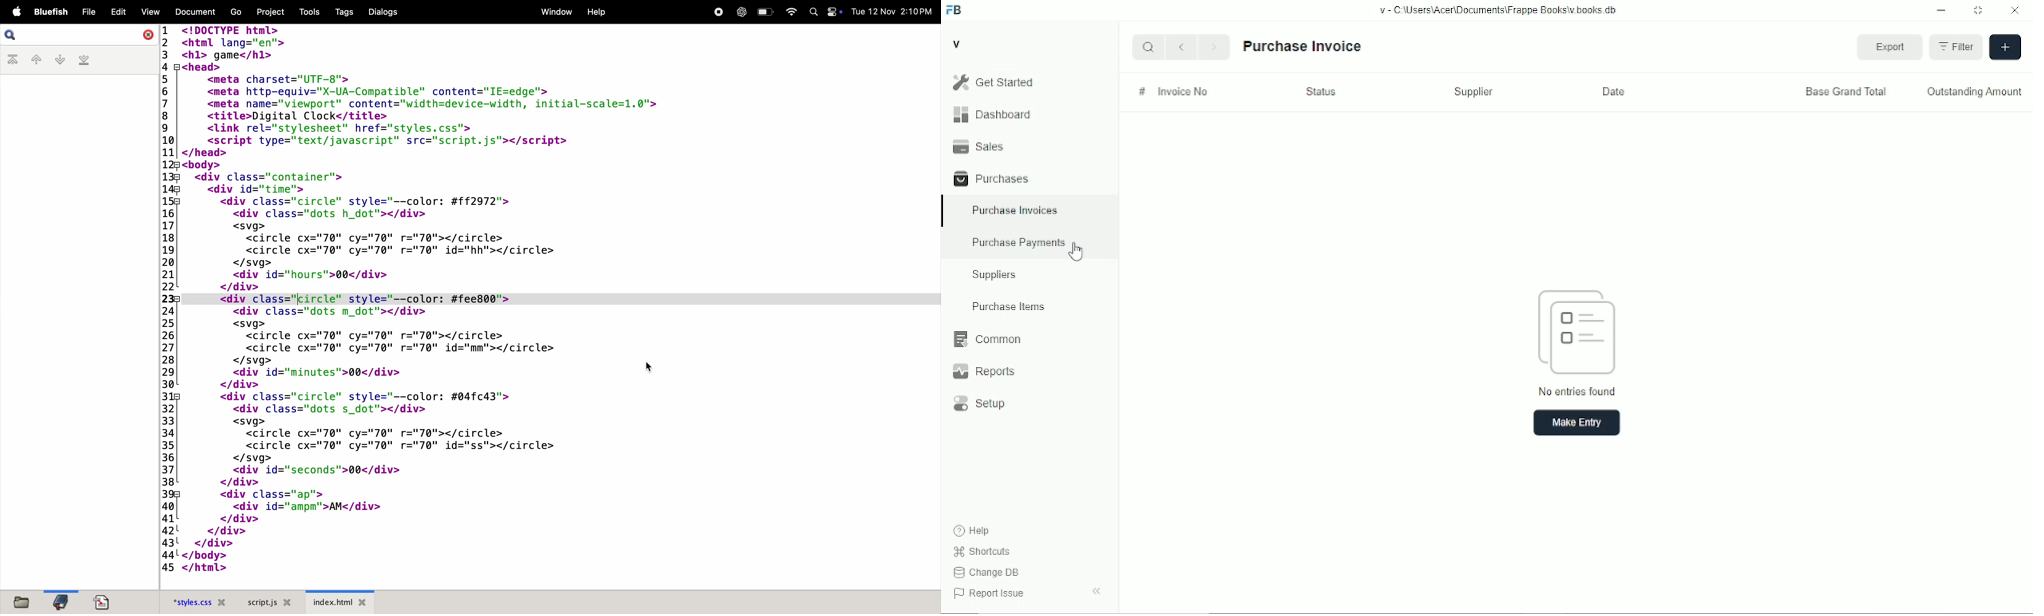 Image resolution: width=2044 pixels, height=616 pixels. Describe the element at coordinates (1974, 92) in the screenshot. I see `Outstanding Amount` at that location.